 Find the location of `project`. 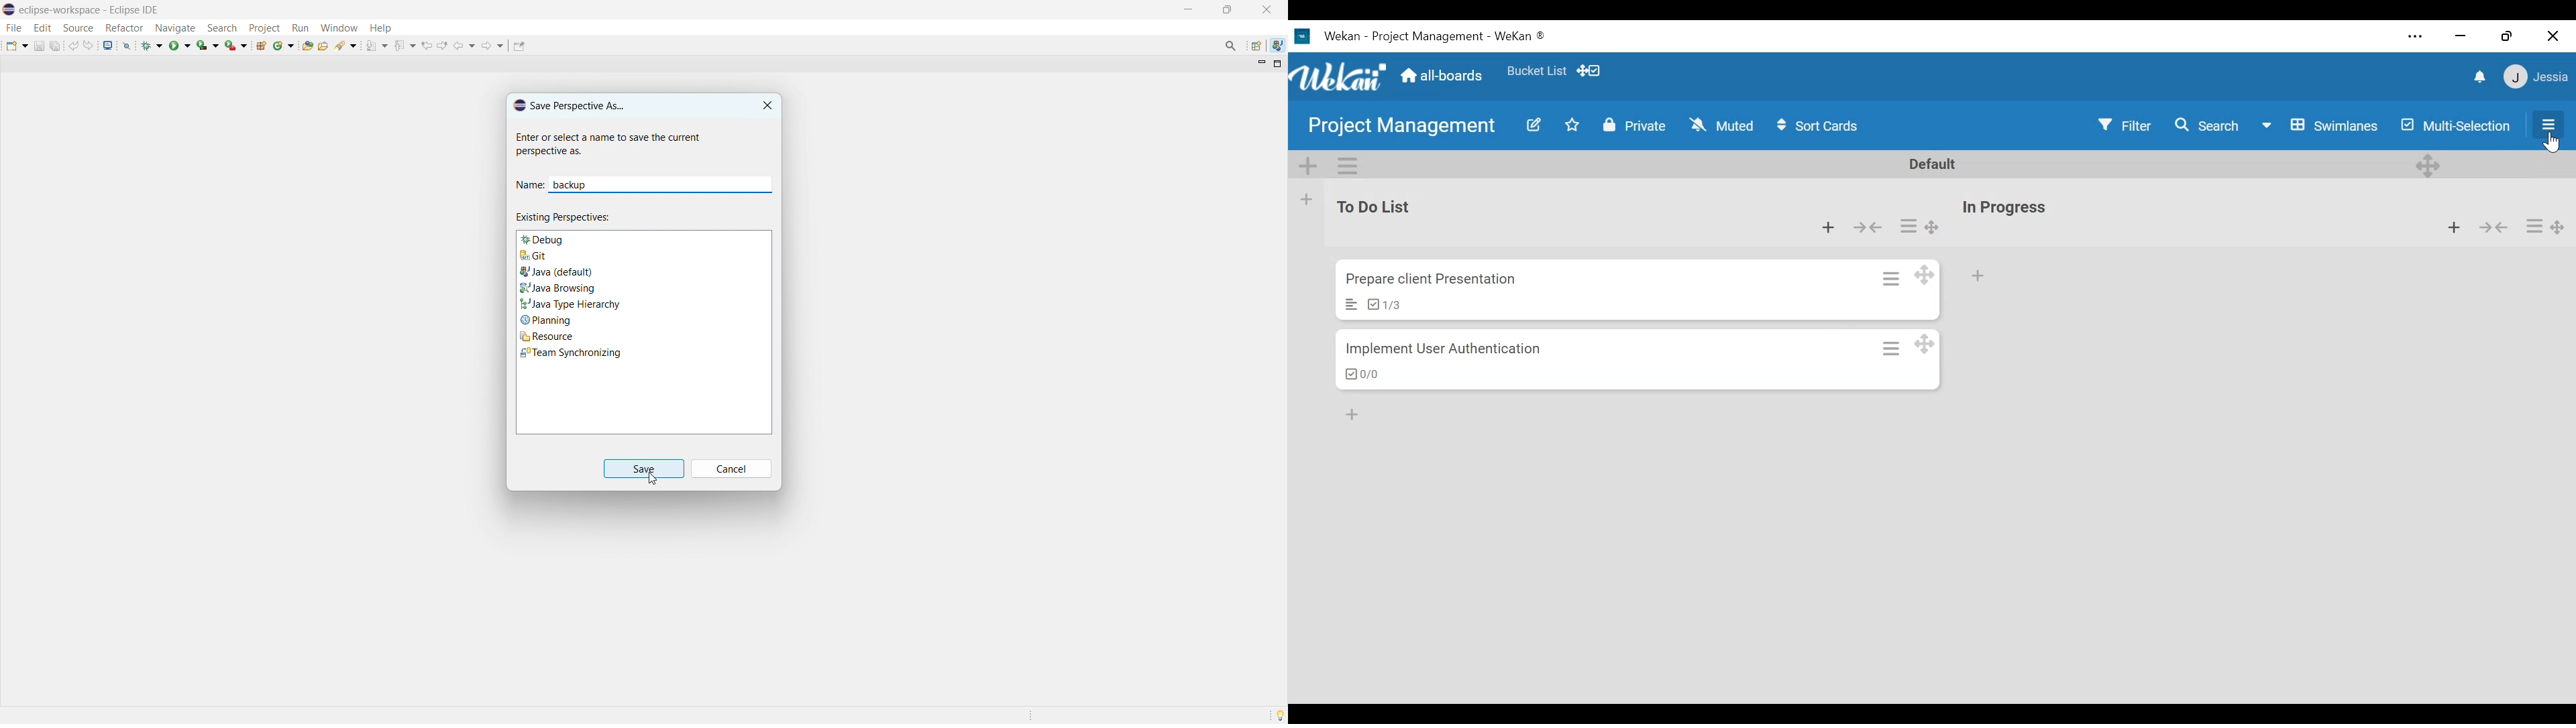

project is located at coordinates (265, 27).